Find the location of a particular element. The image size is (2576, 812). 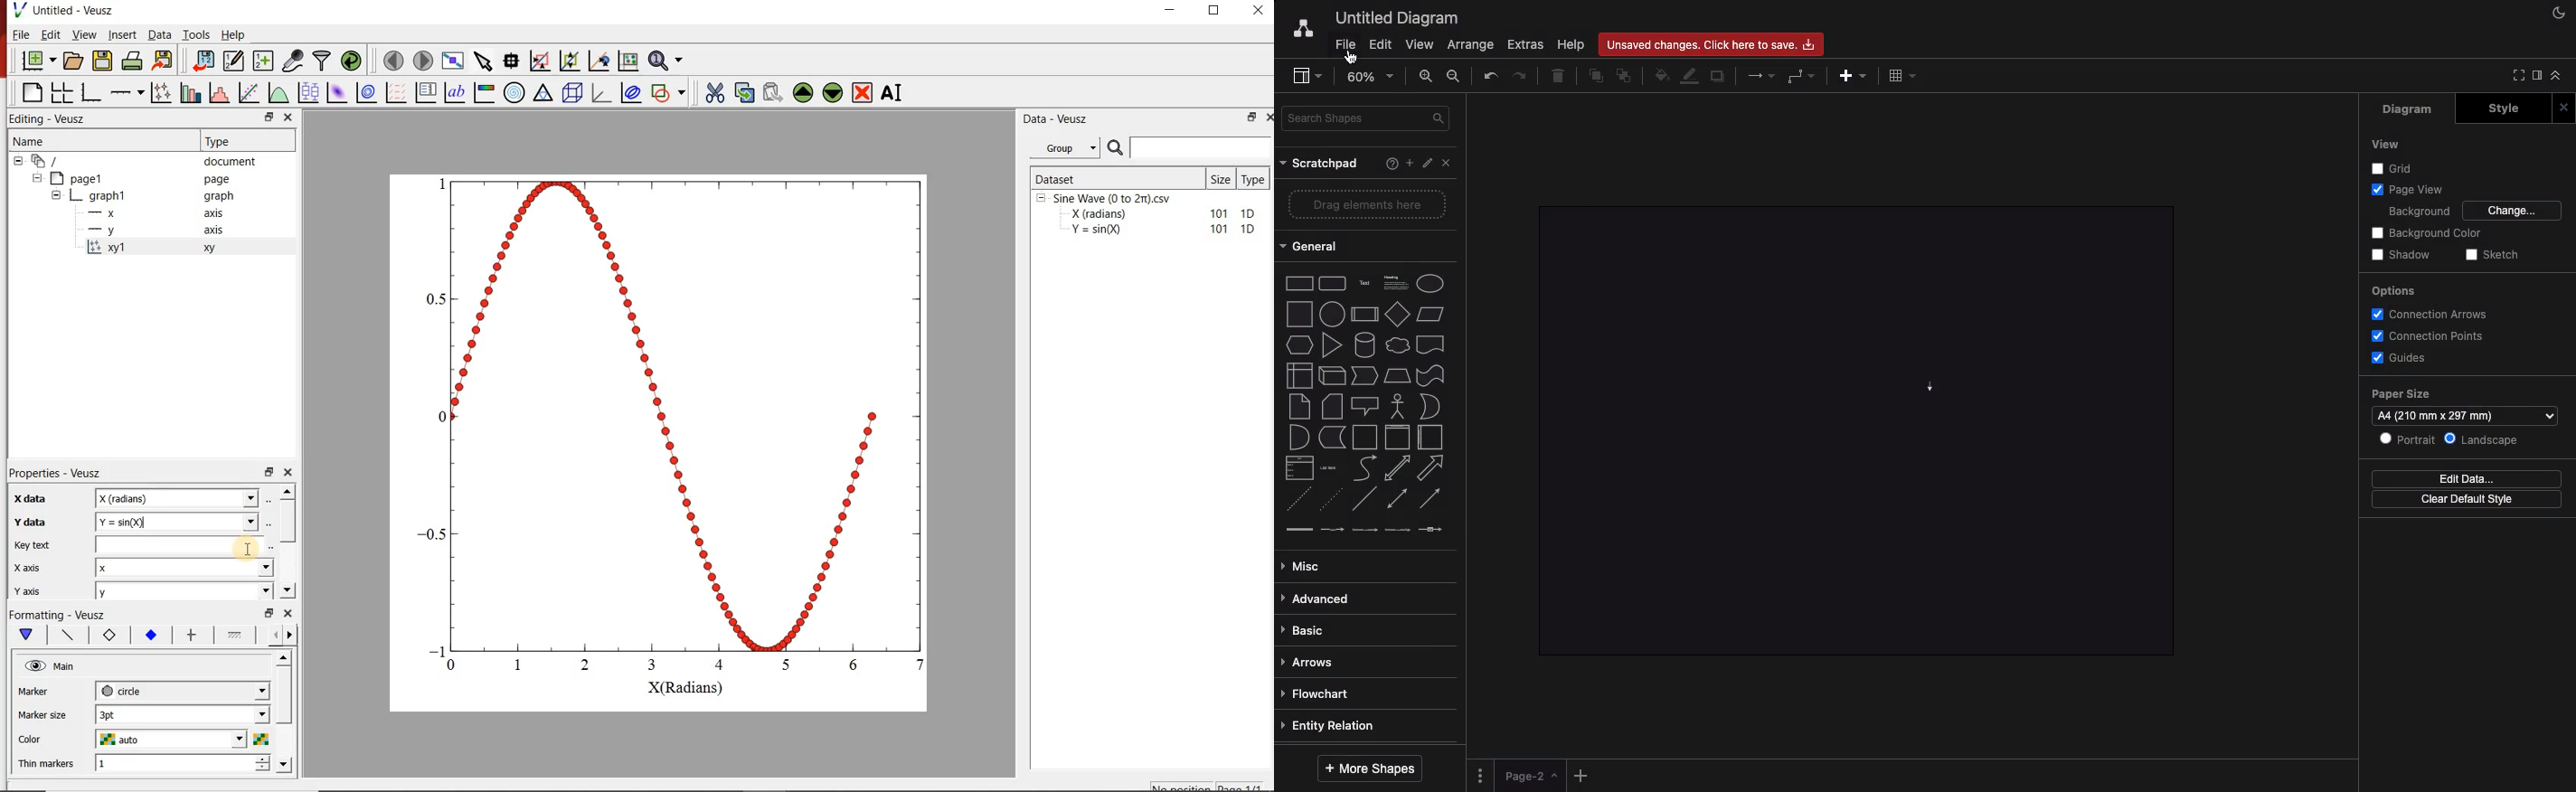

Collapse is located at coordinates (2556, 74).